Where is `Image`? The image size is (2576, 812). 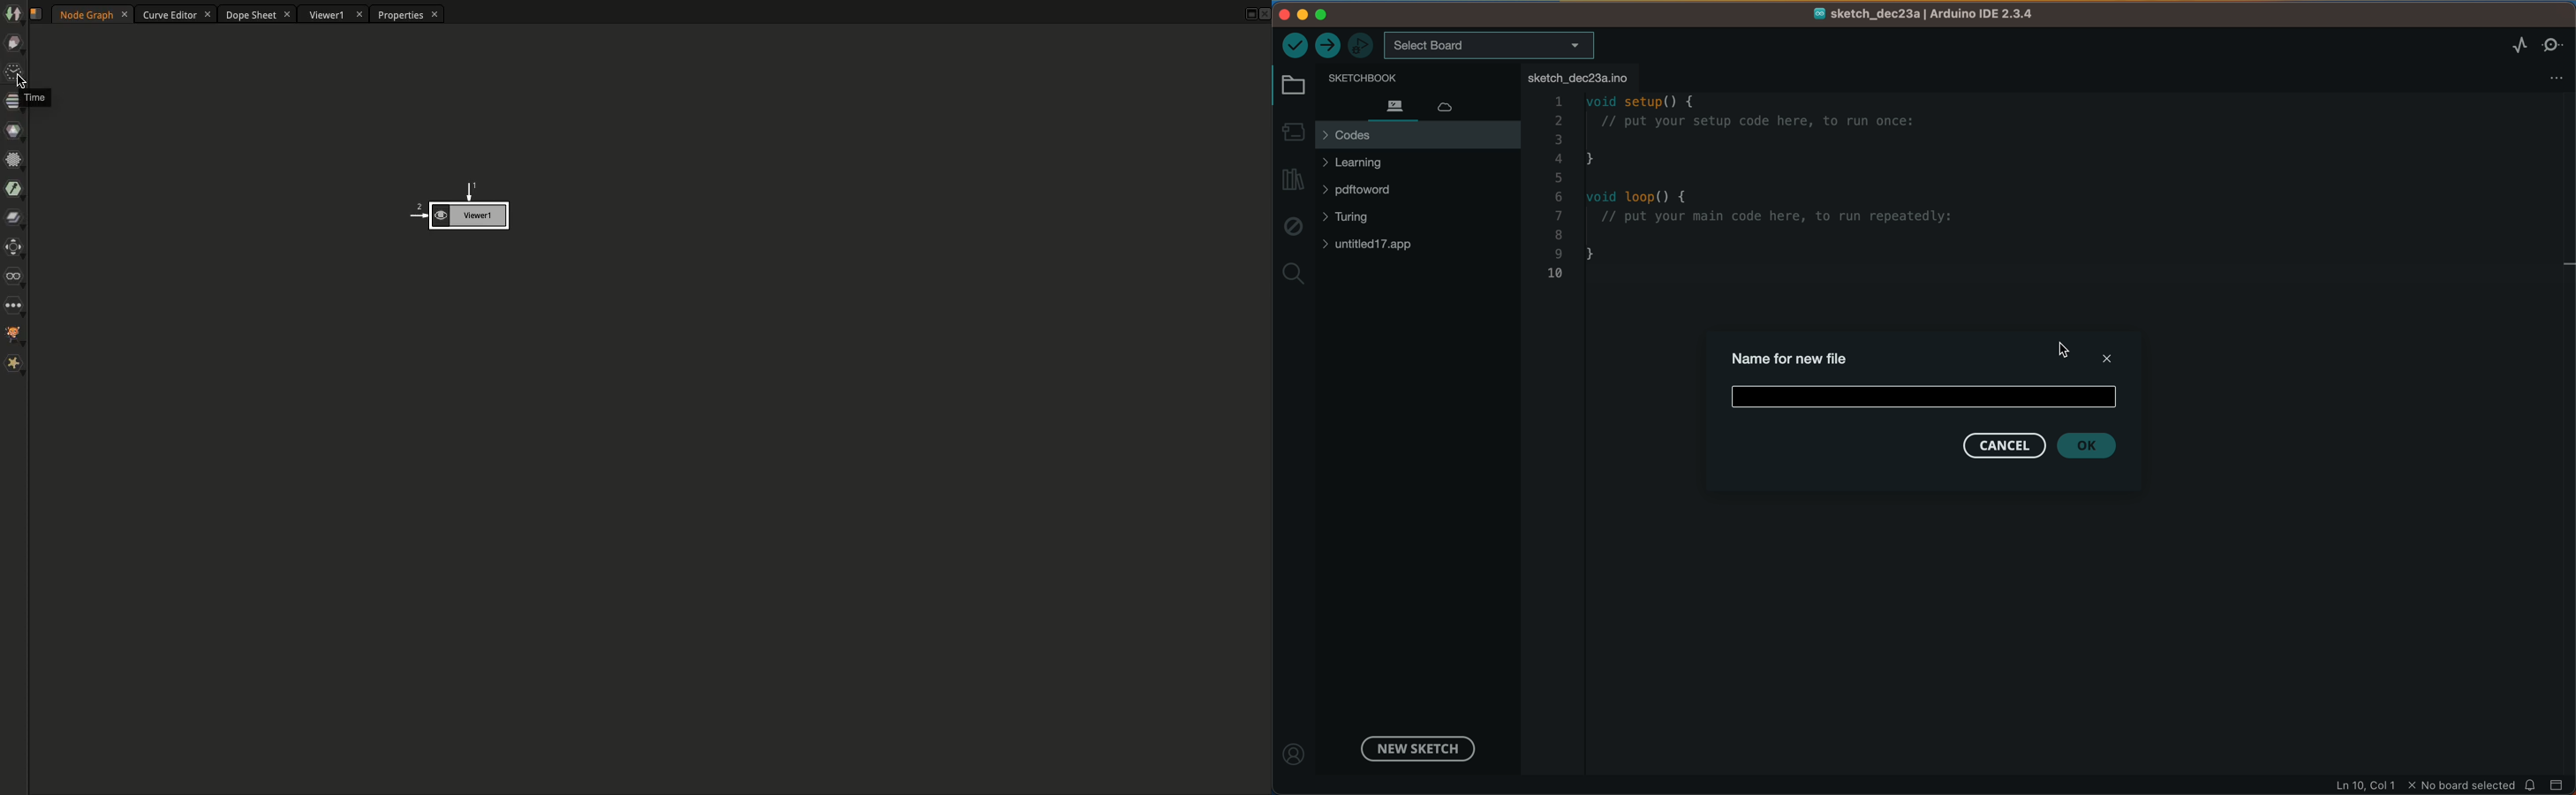
Image is located at coordinates (12, 13).